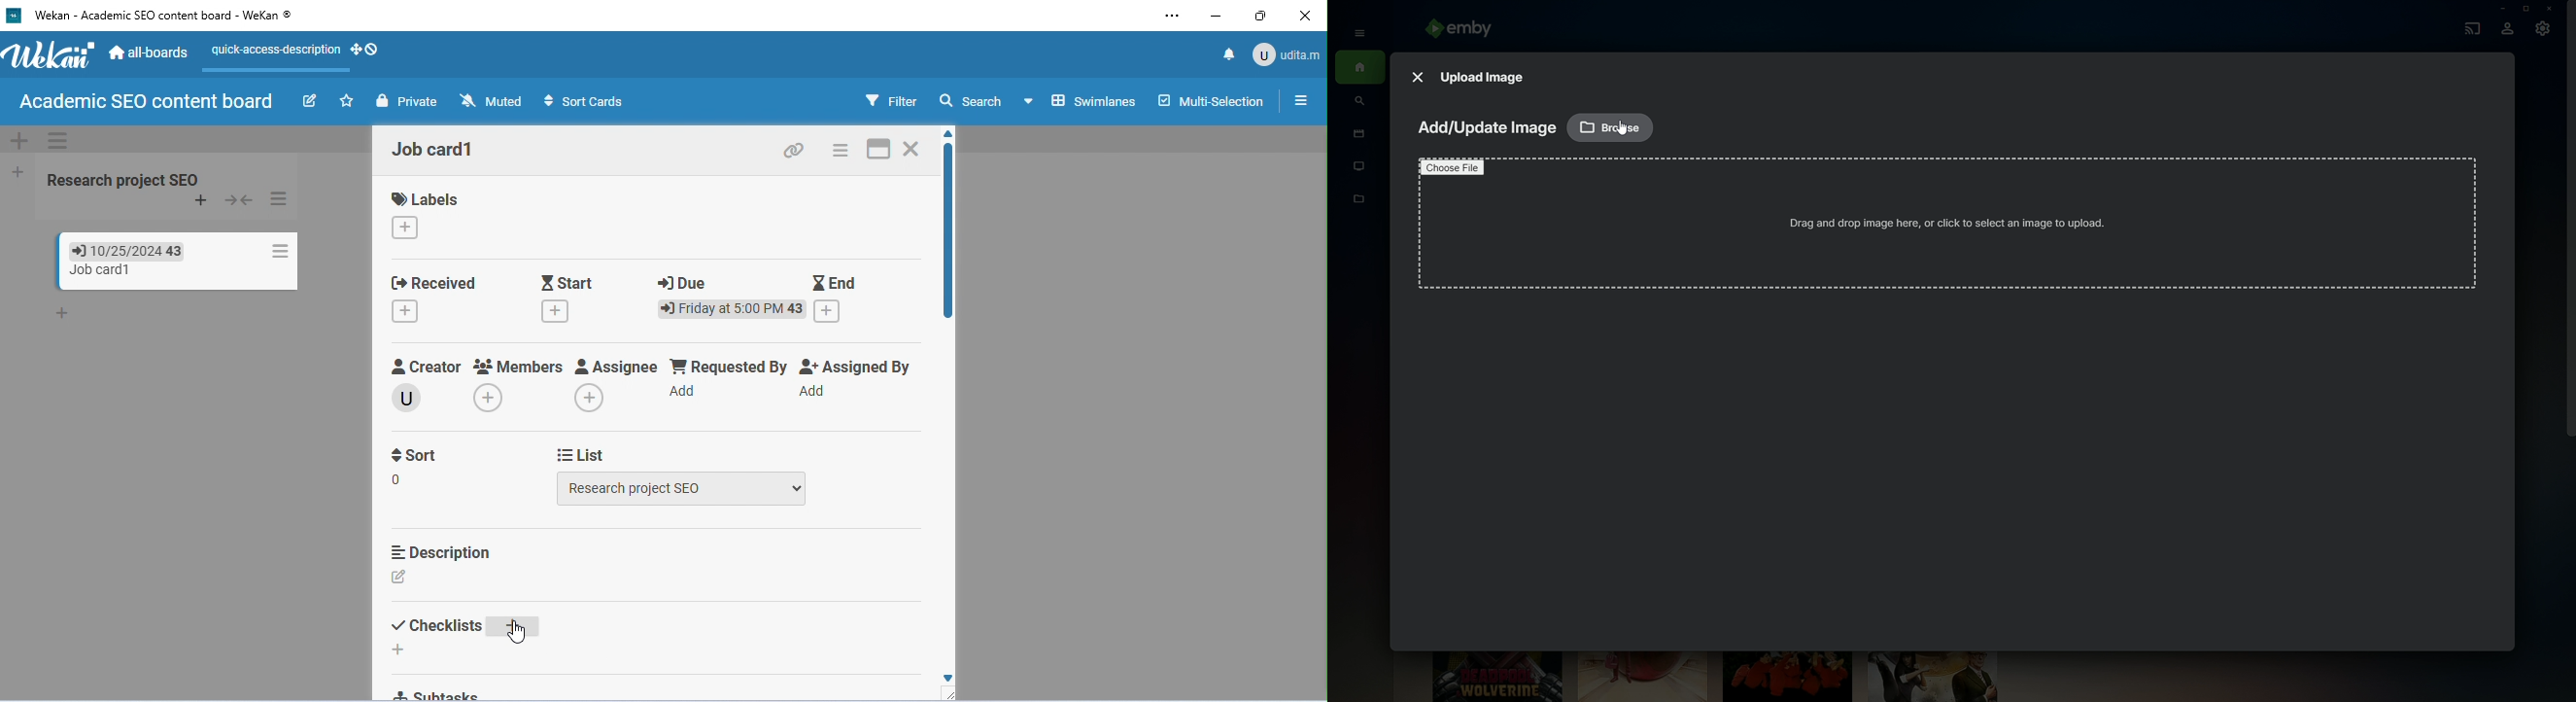 This screenshot has width=2576, height=728. What do you see at coordinates (346, 101) in the screenshot?
I see `click to star this board` at bounding box center [346, 101].